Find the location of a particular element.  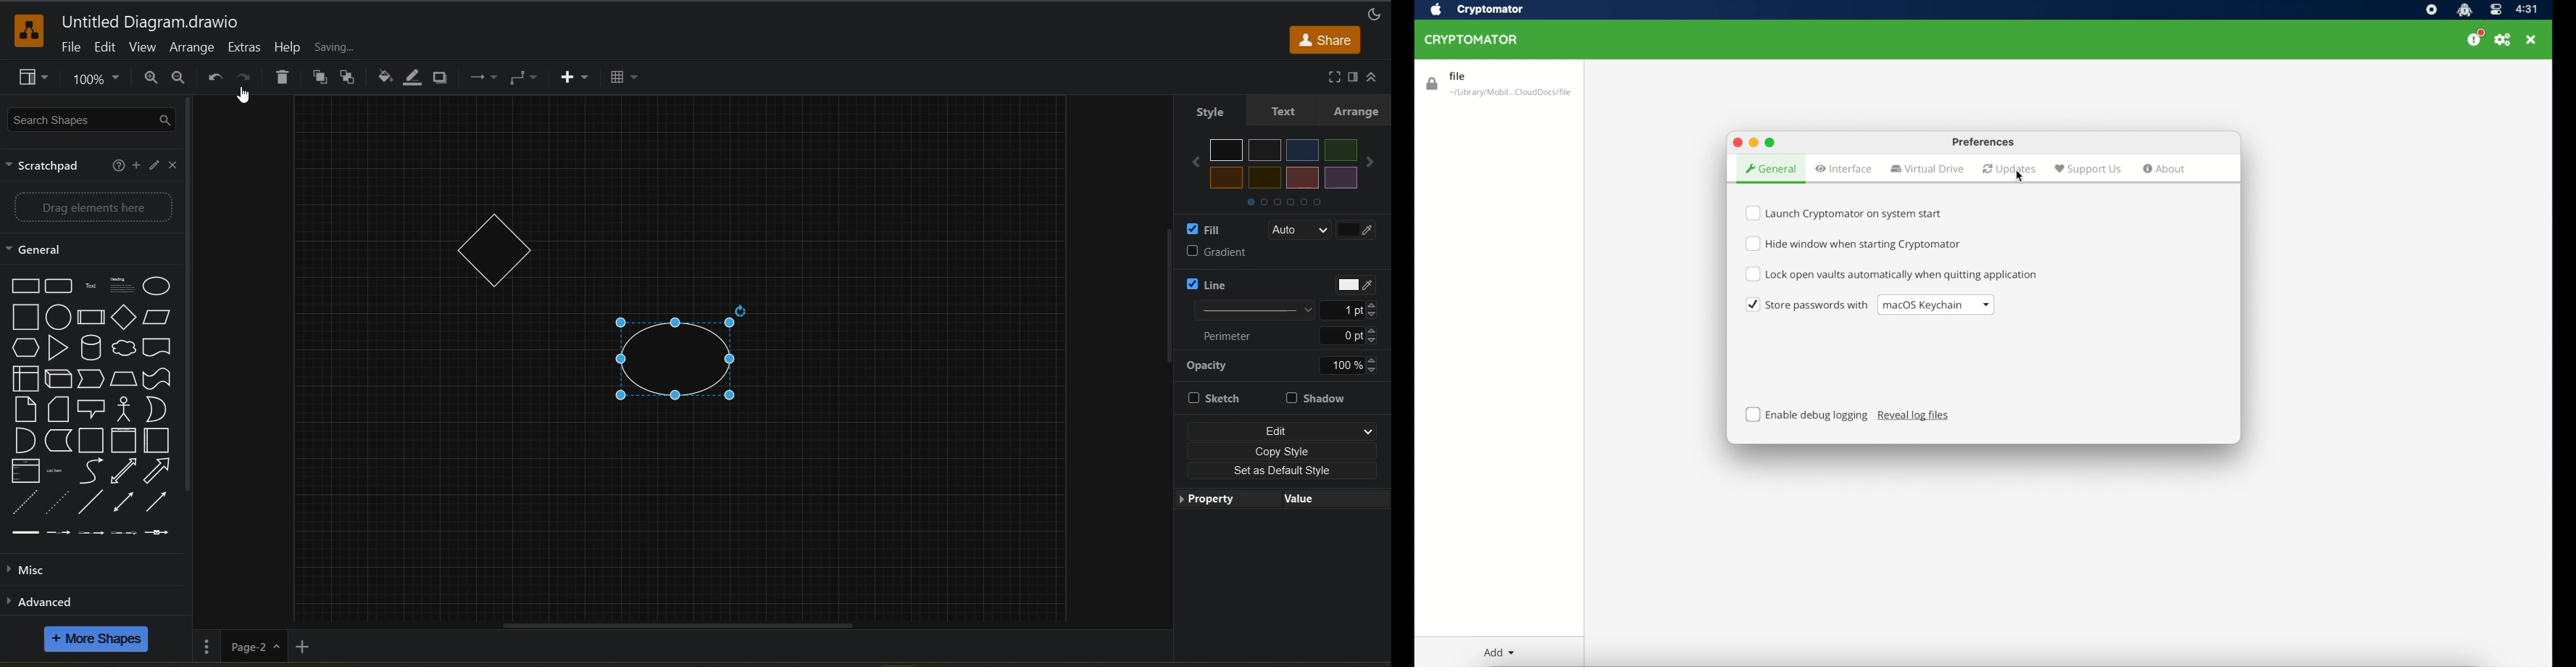

edit is located at coordinates (1282, 428).